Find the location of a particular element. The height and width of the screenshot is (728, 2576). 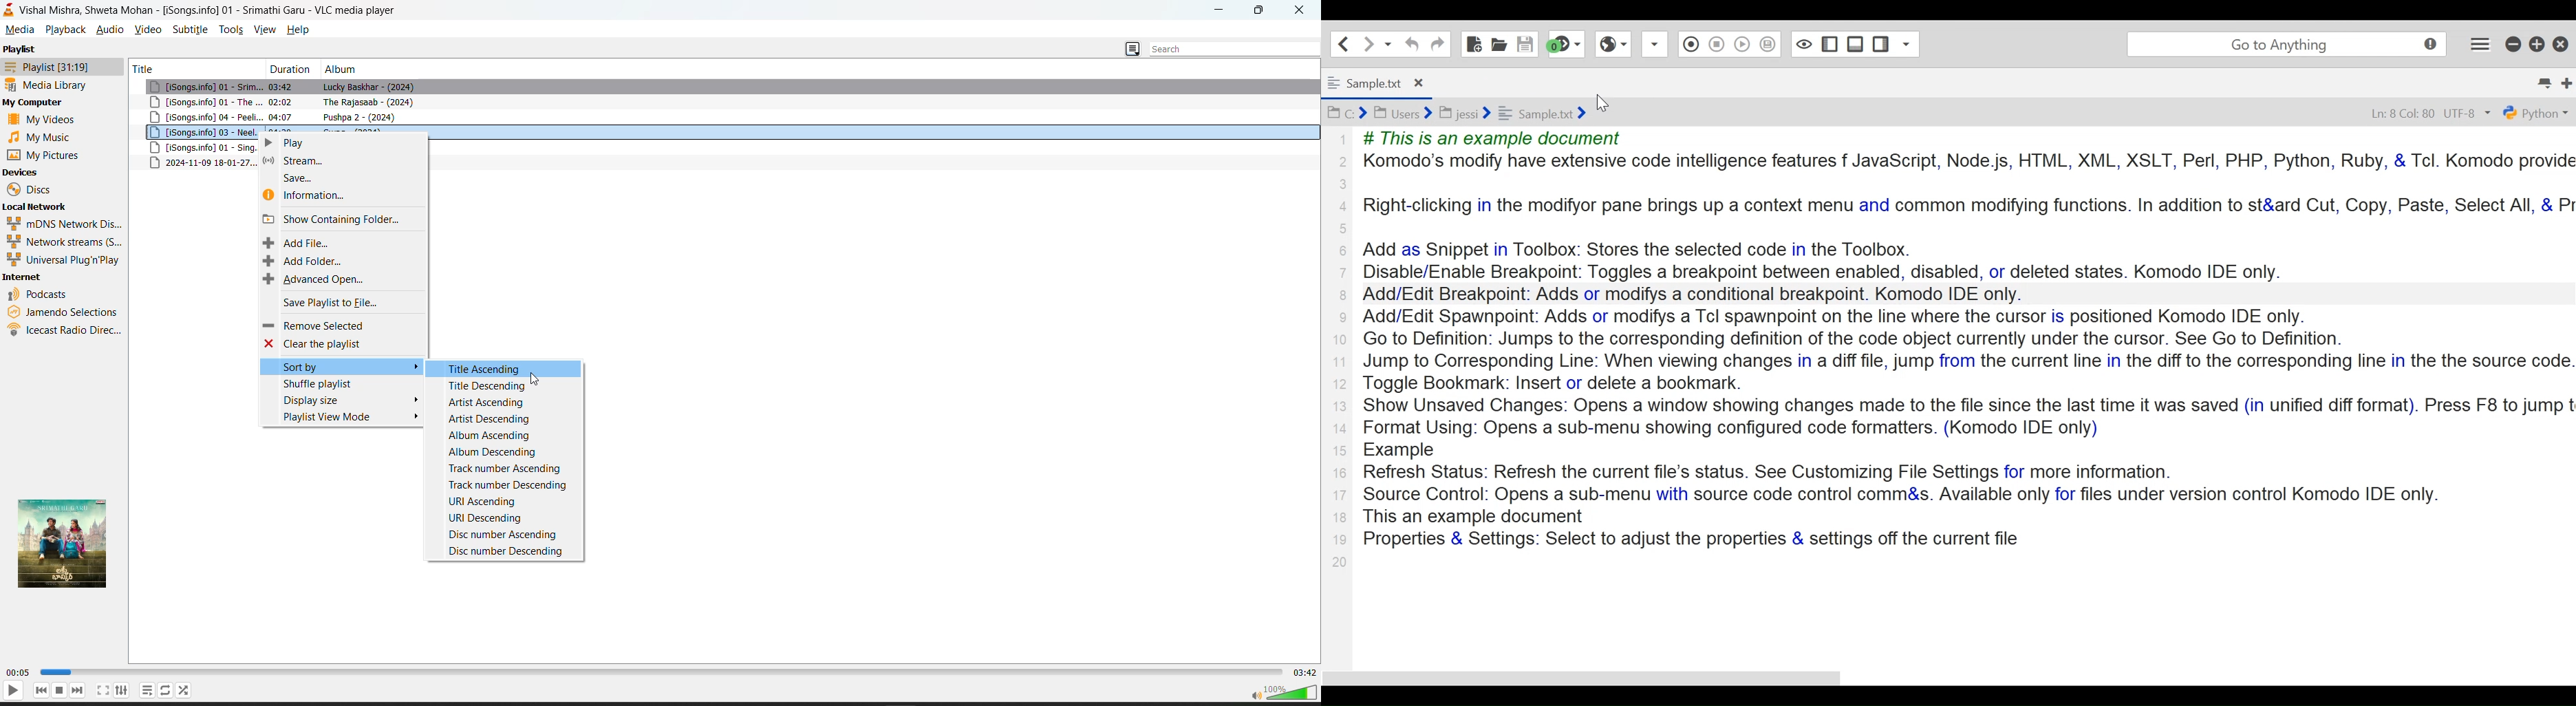

cursor is located at coordinates (533, 378).